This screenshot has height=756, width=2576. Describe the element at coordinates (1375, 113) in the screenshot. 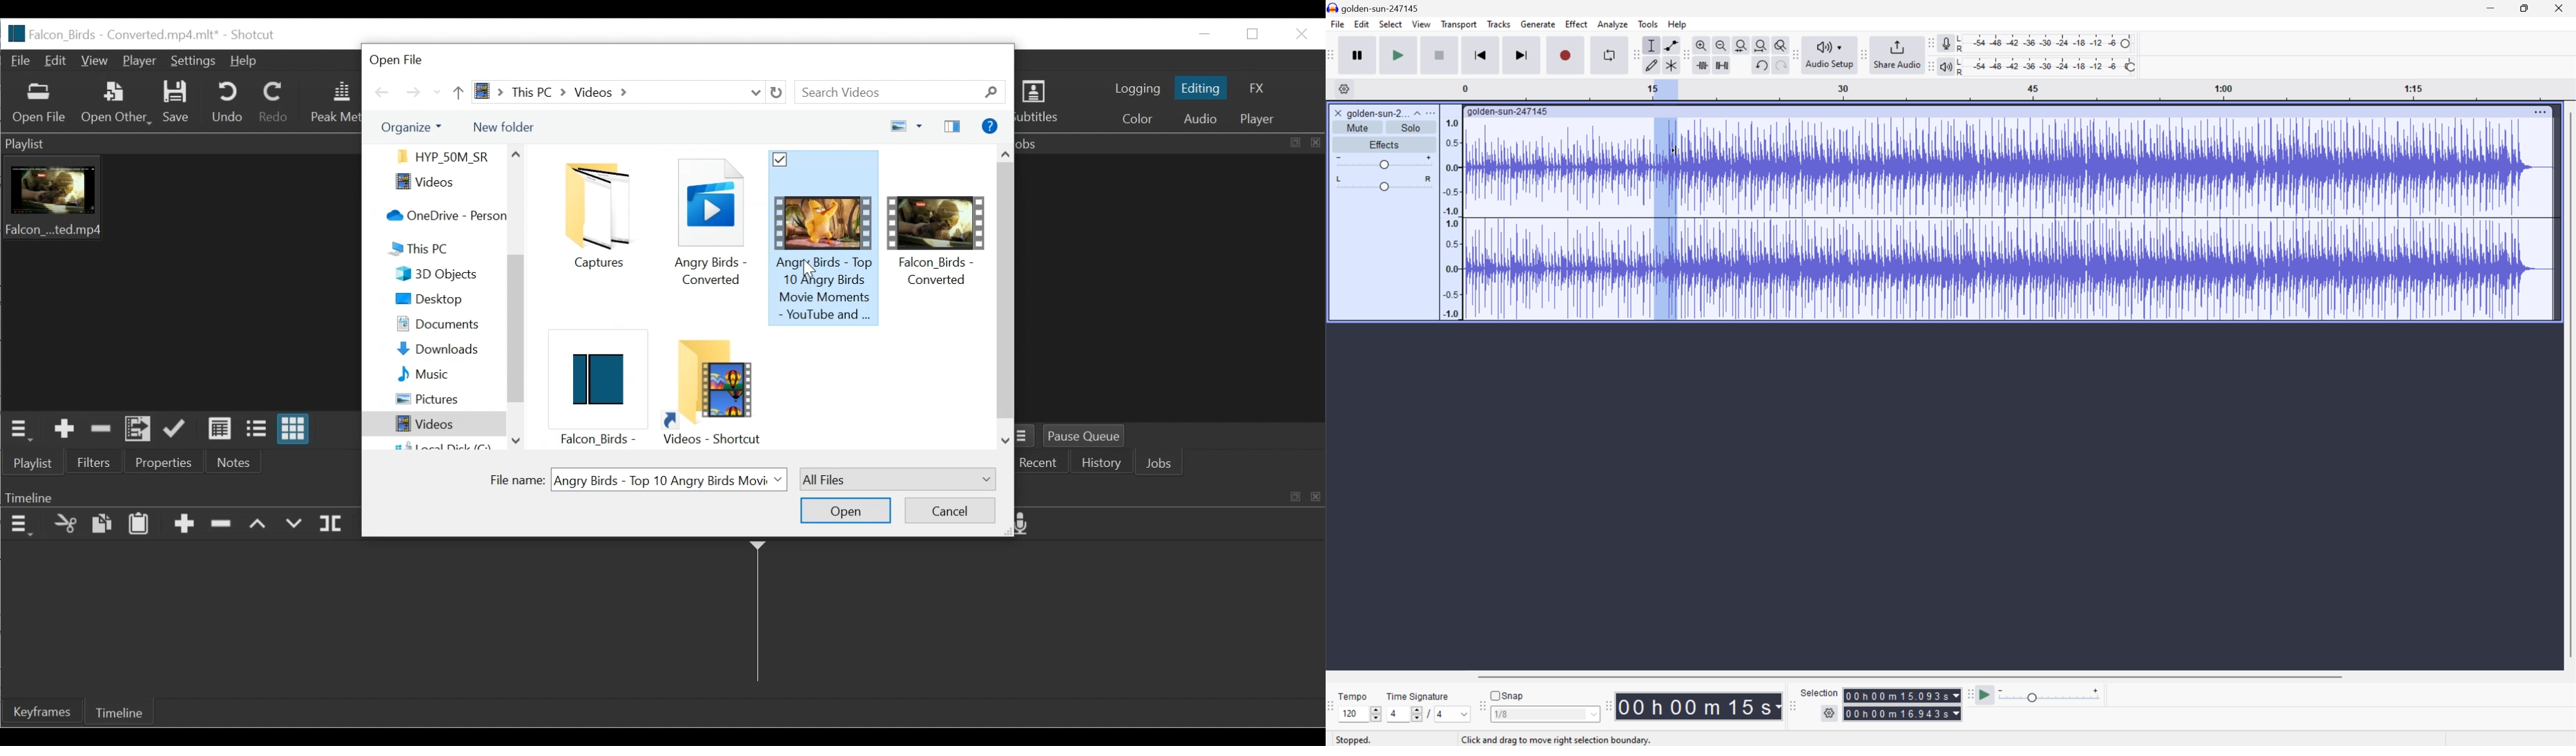

I see `` at that location.